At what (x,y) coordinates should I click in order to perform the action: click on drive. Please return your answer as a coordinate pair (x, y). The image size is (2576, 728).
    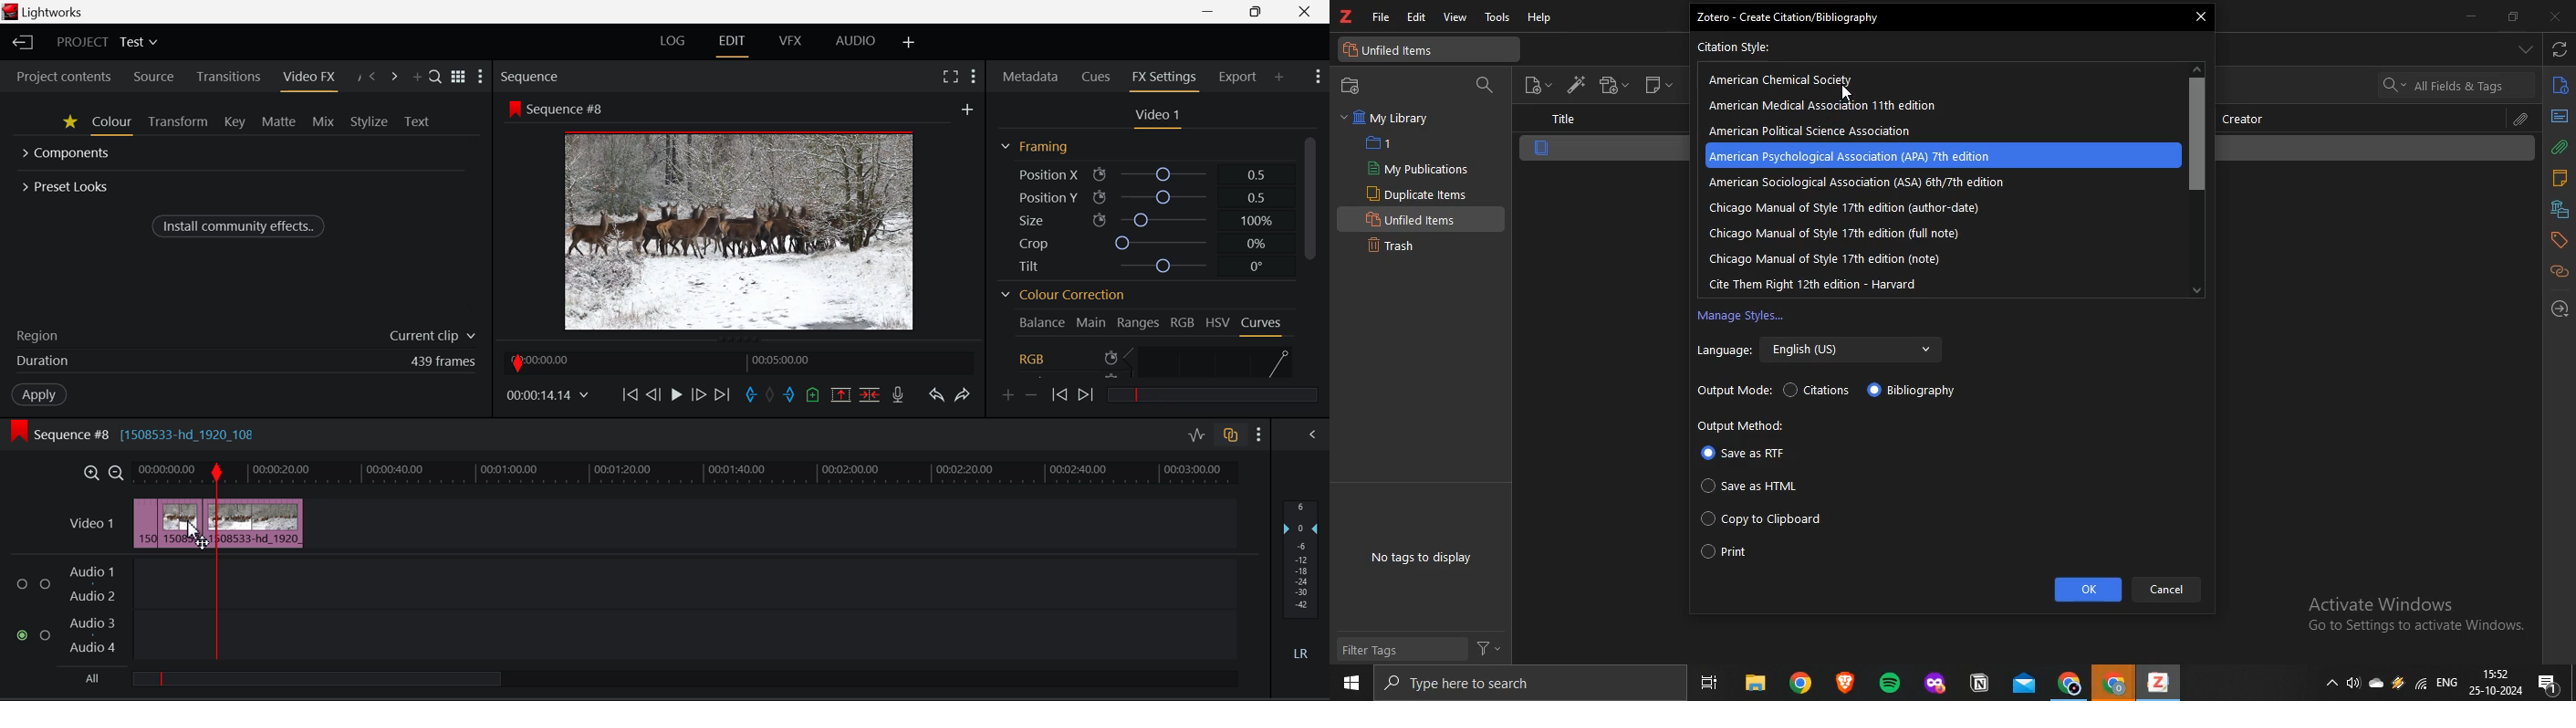
    Looking at the image, I should click on (2398, 682).